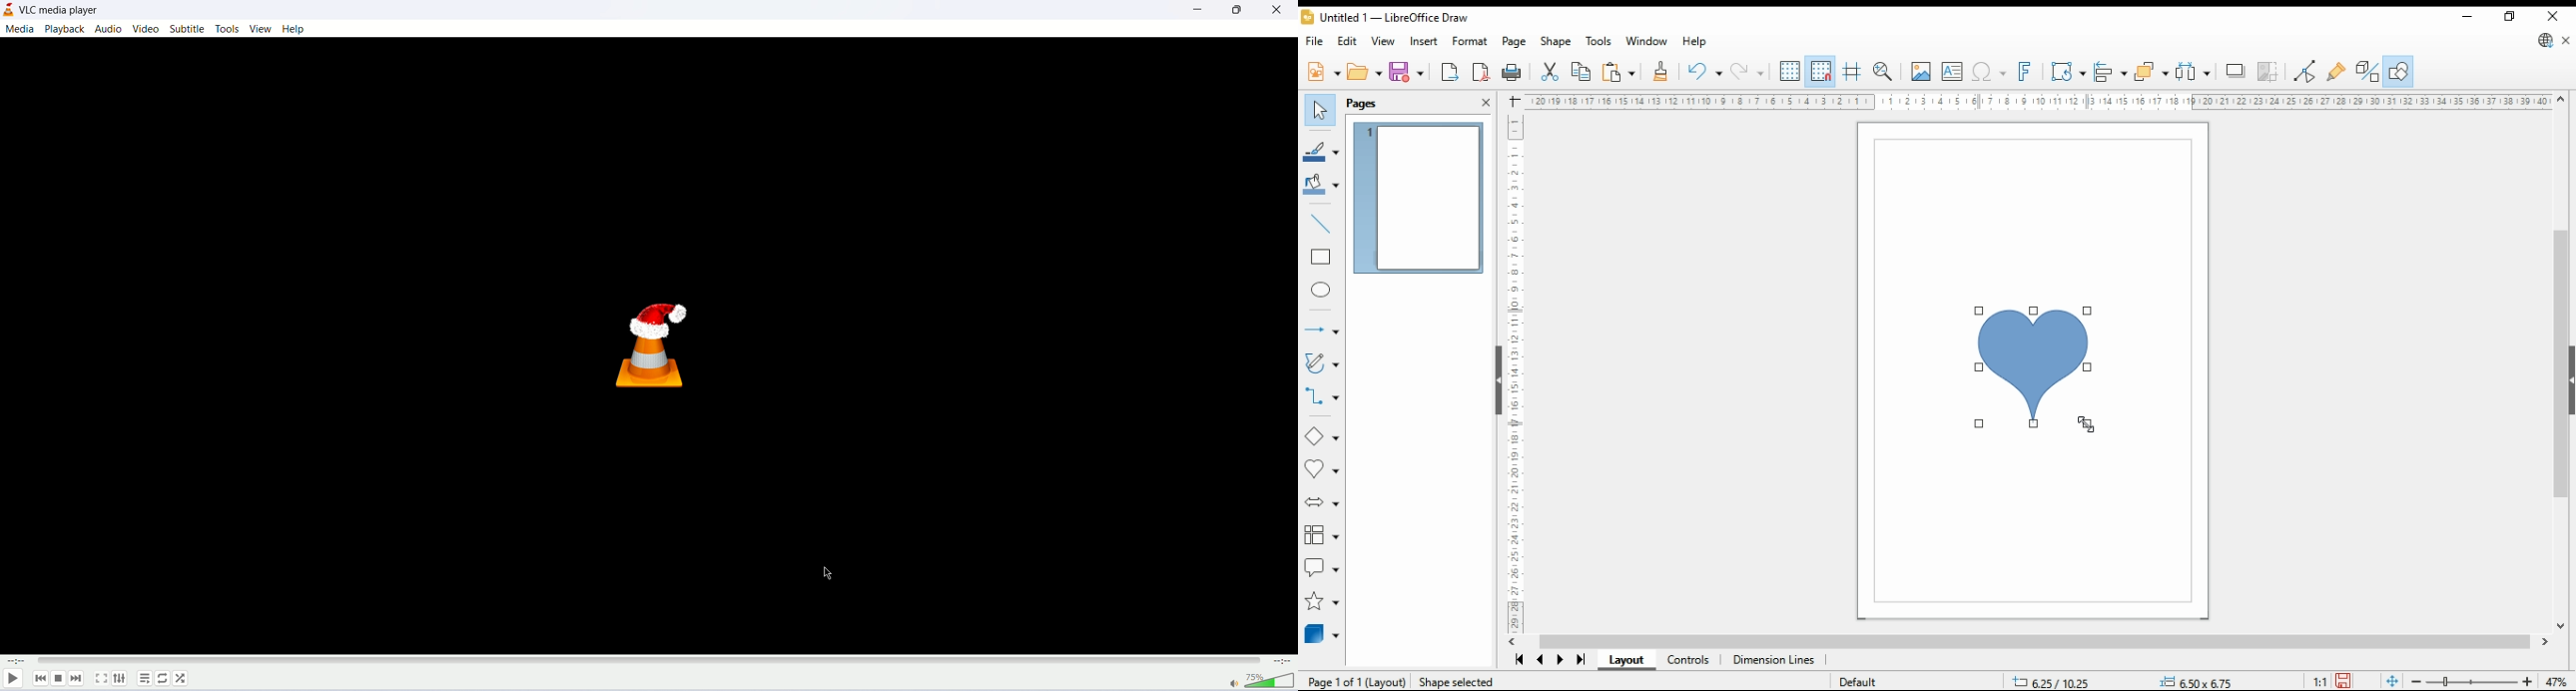  I want to click on page, so click(1515, 43).